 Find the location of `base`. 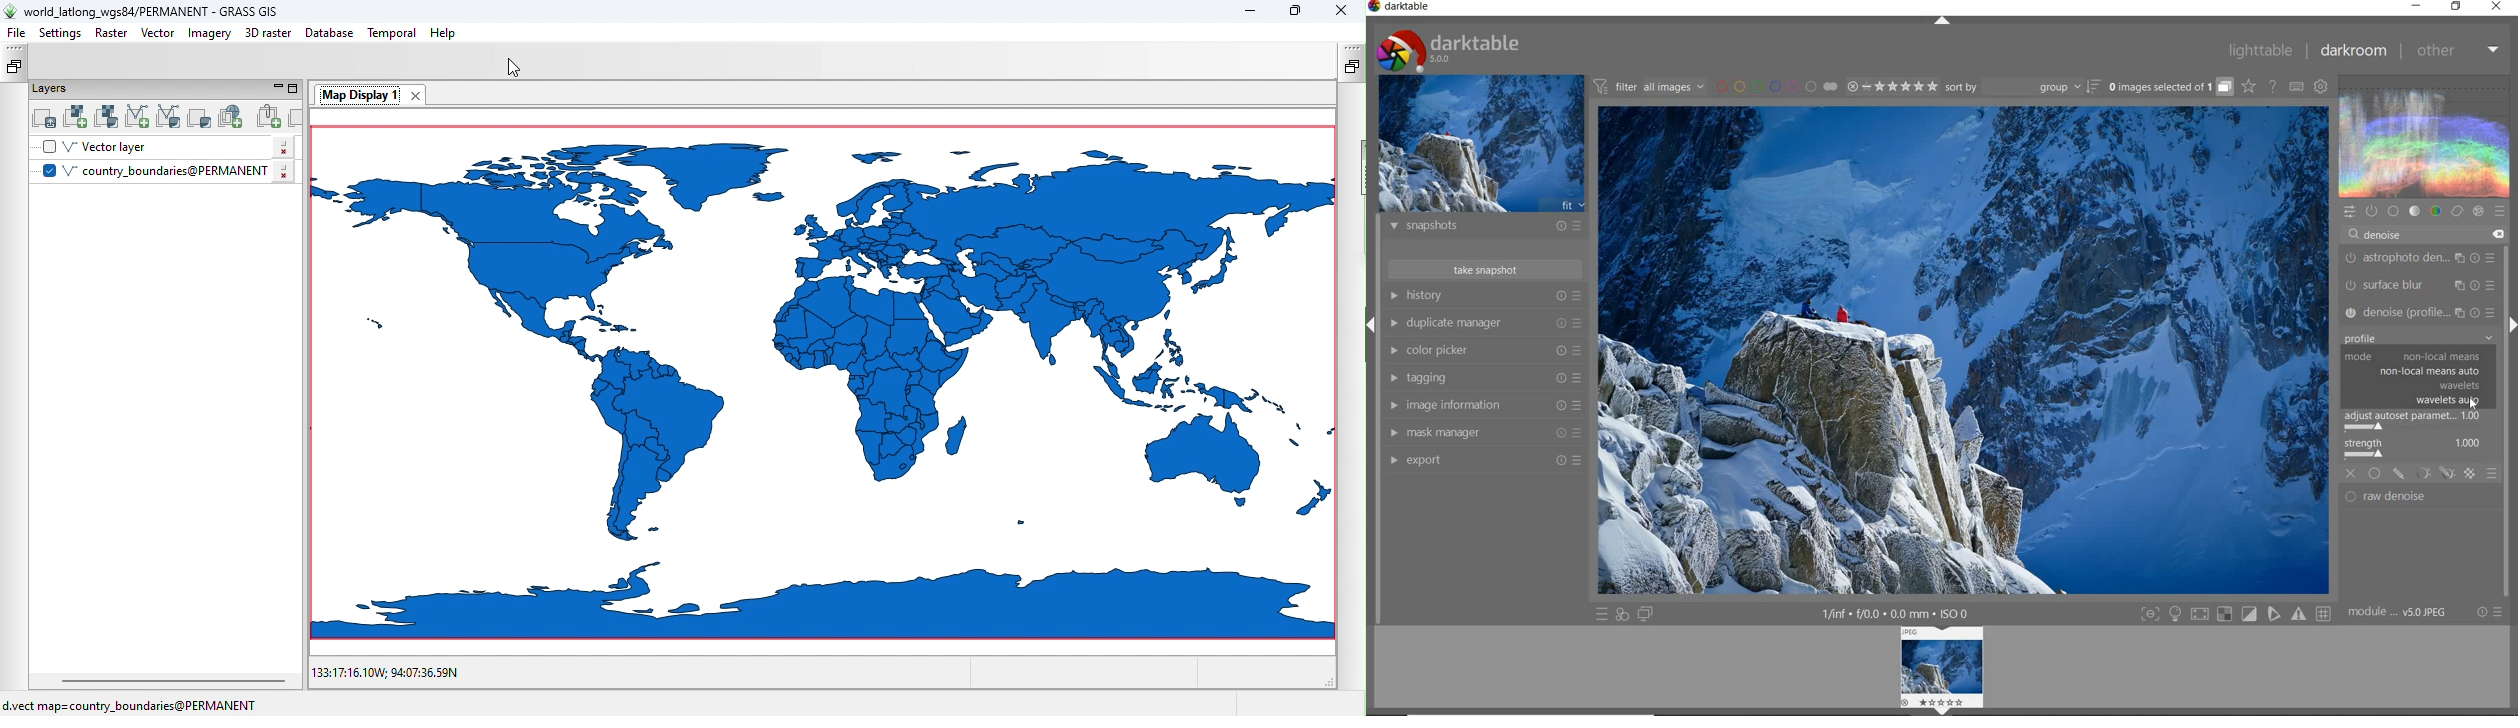

base is located at coordinates (2393, 211).